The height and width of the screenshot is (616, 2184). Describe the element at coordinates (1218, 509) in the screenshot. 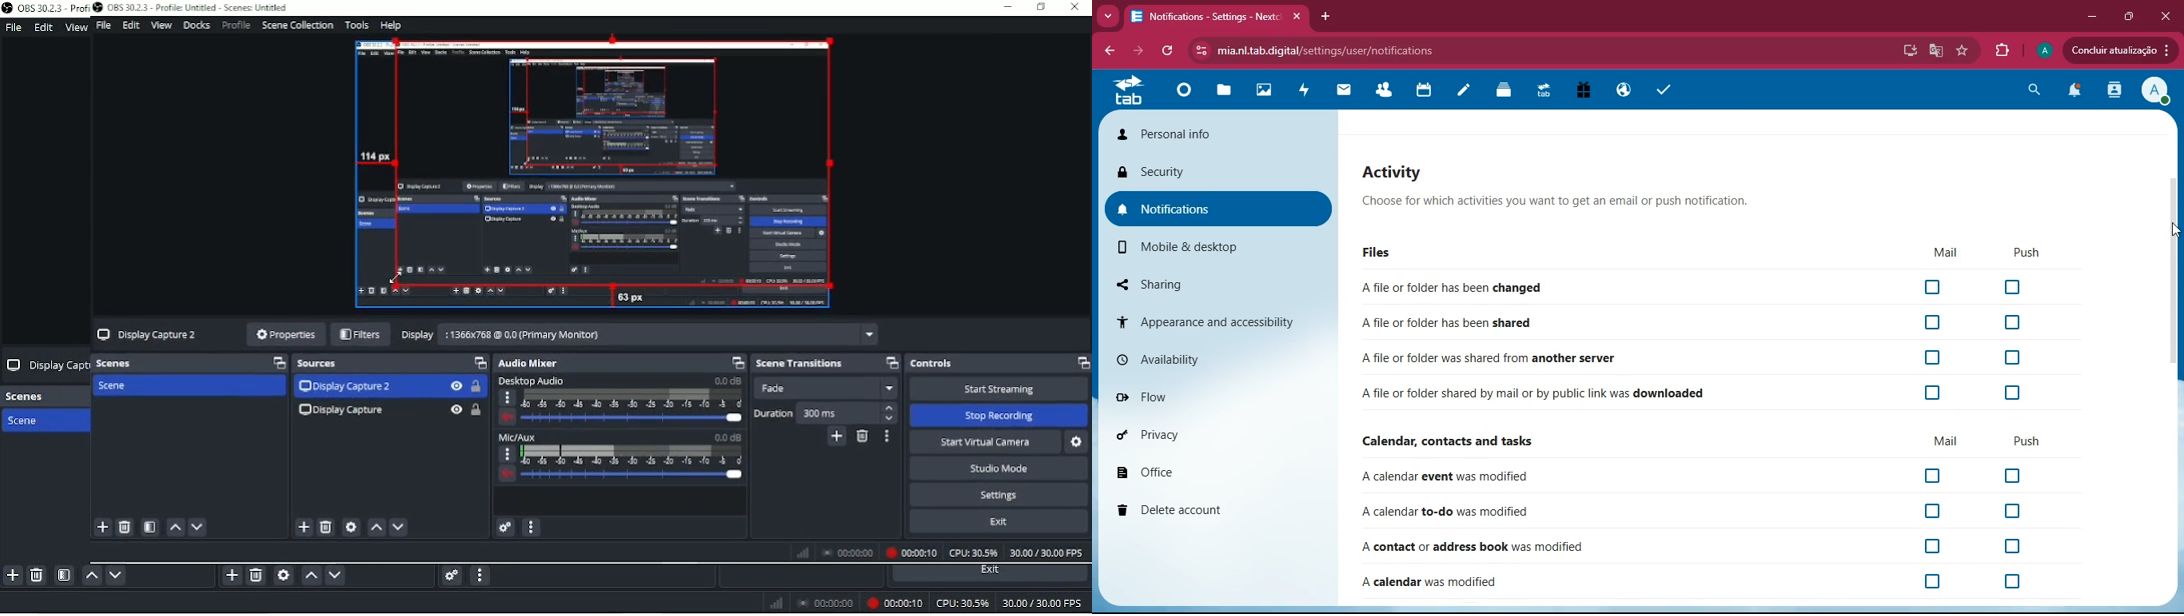

I see `delete account` at that location.